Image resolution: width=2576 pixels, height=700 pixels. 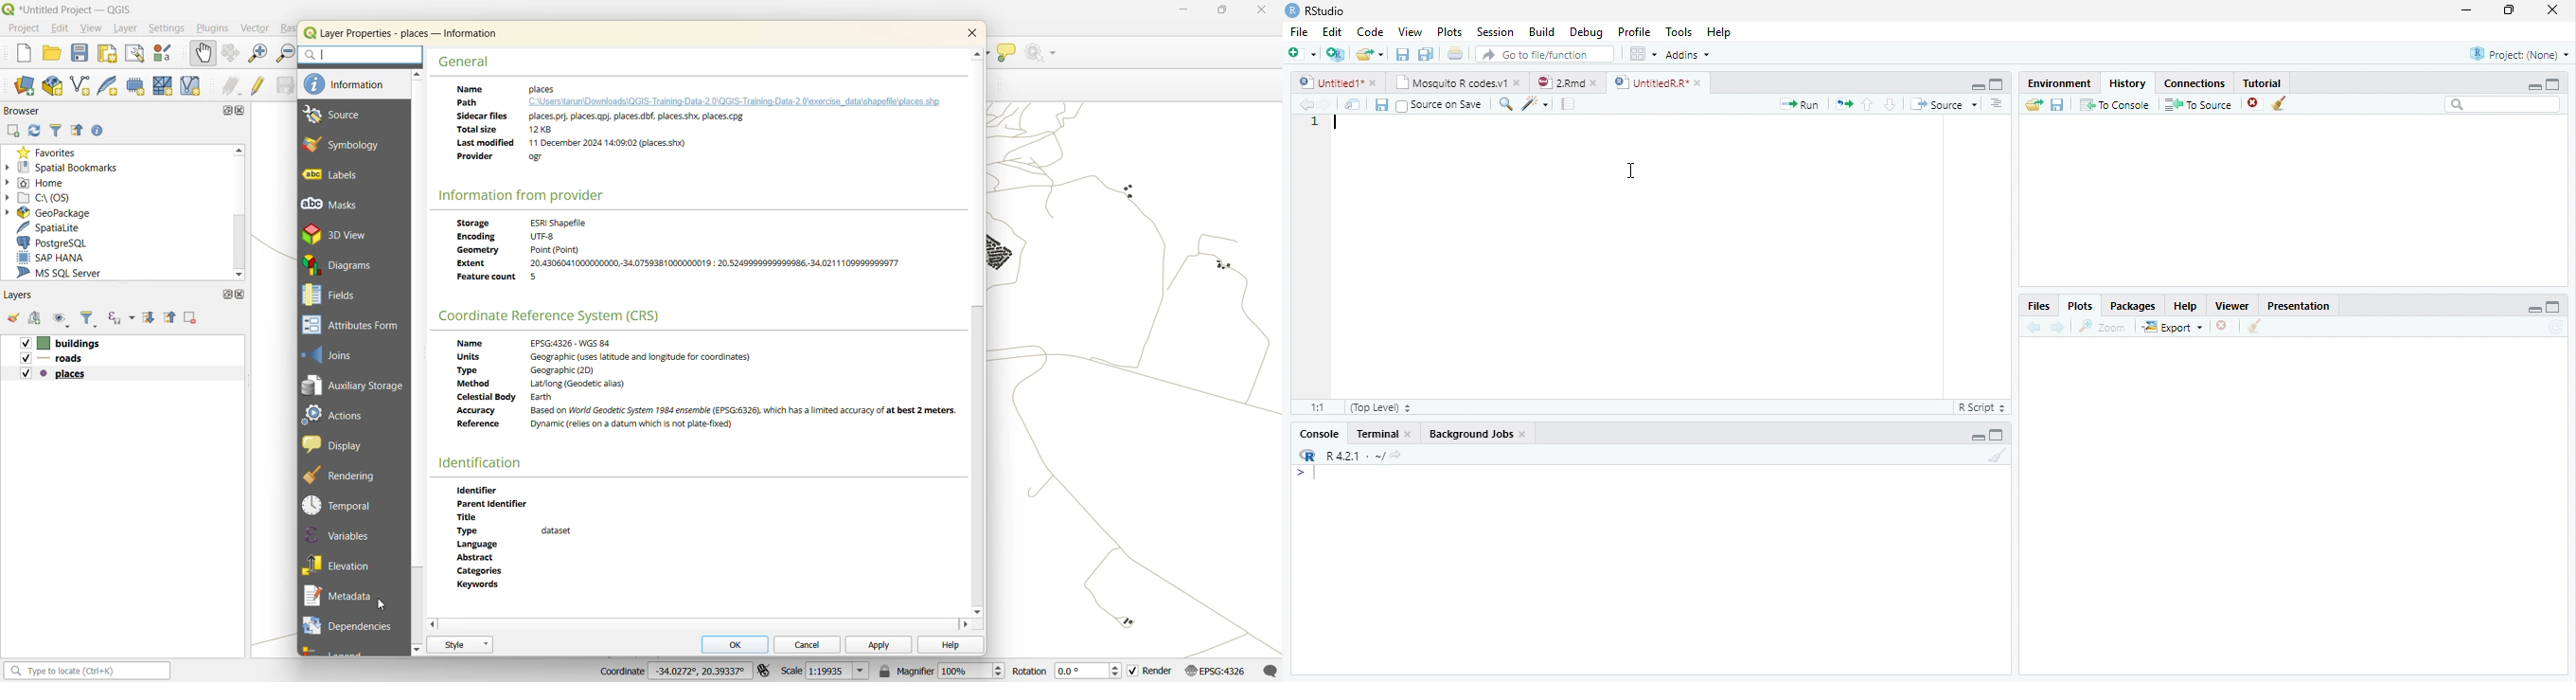 What do you see at coordinates (1381, 105) in the screenshot?
I see `save` at bounding box center [1381, 105].